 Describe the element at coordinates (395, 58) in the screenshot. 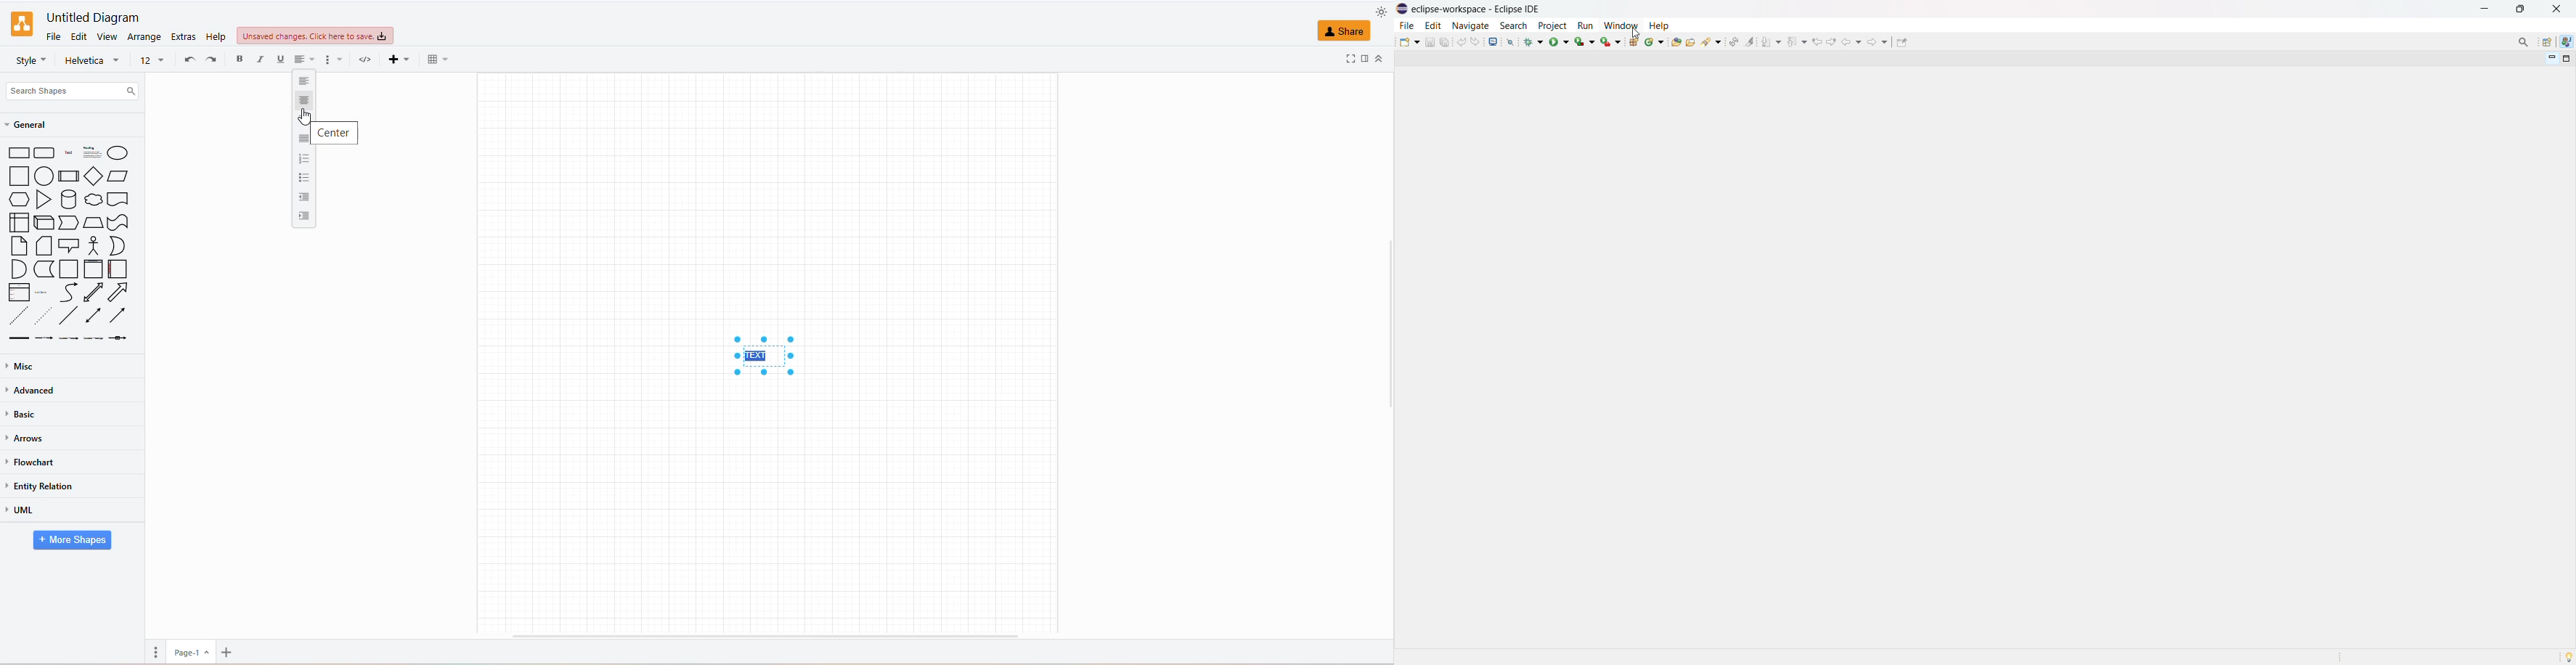

I see `insert` at that location.